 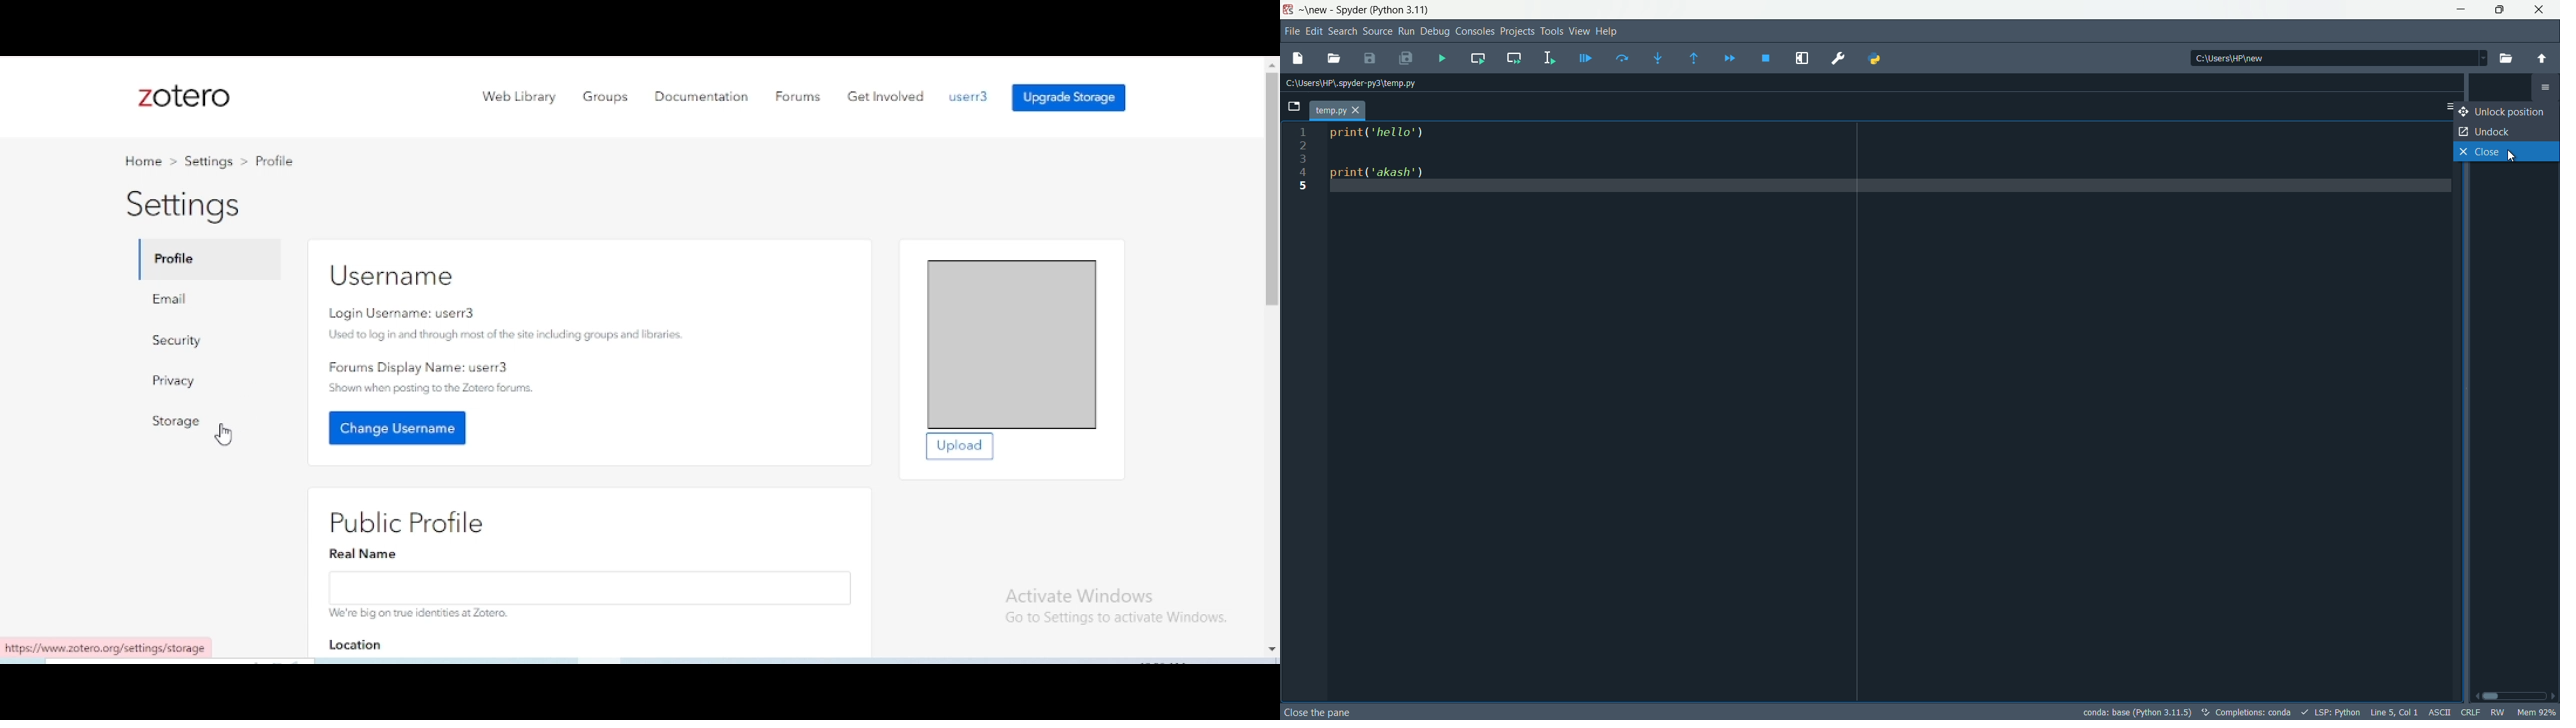 What do you see at coordinates (2539, 712) in the screenshot?
I see `memory usage` at bounding box center [2539, 712].